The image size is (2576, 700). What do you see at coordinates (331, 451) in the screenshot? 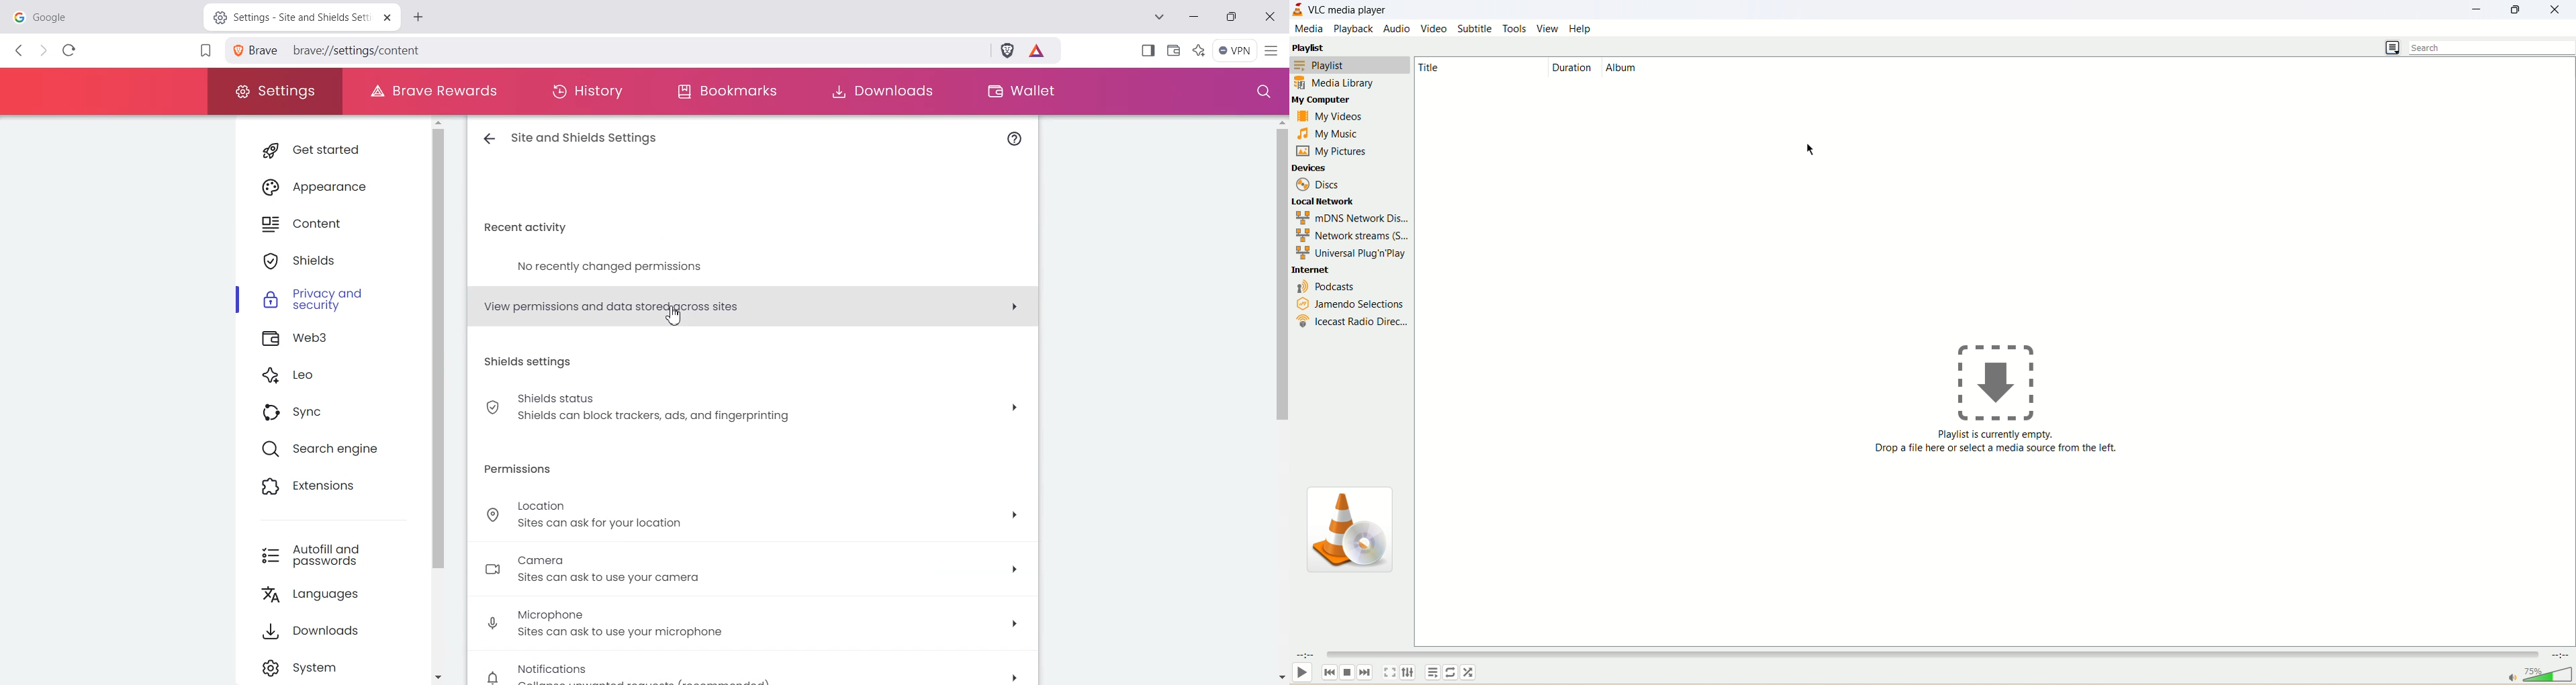
I see `Search engine` at bounding box center [331, 451].